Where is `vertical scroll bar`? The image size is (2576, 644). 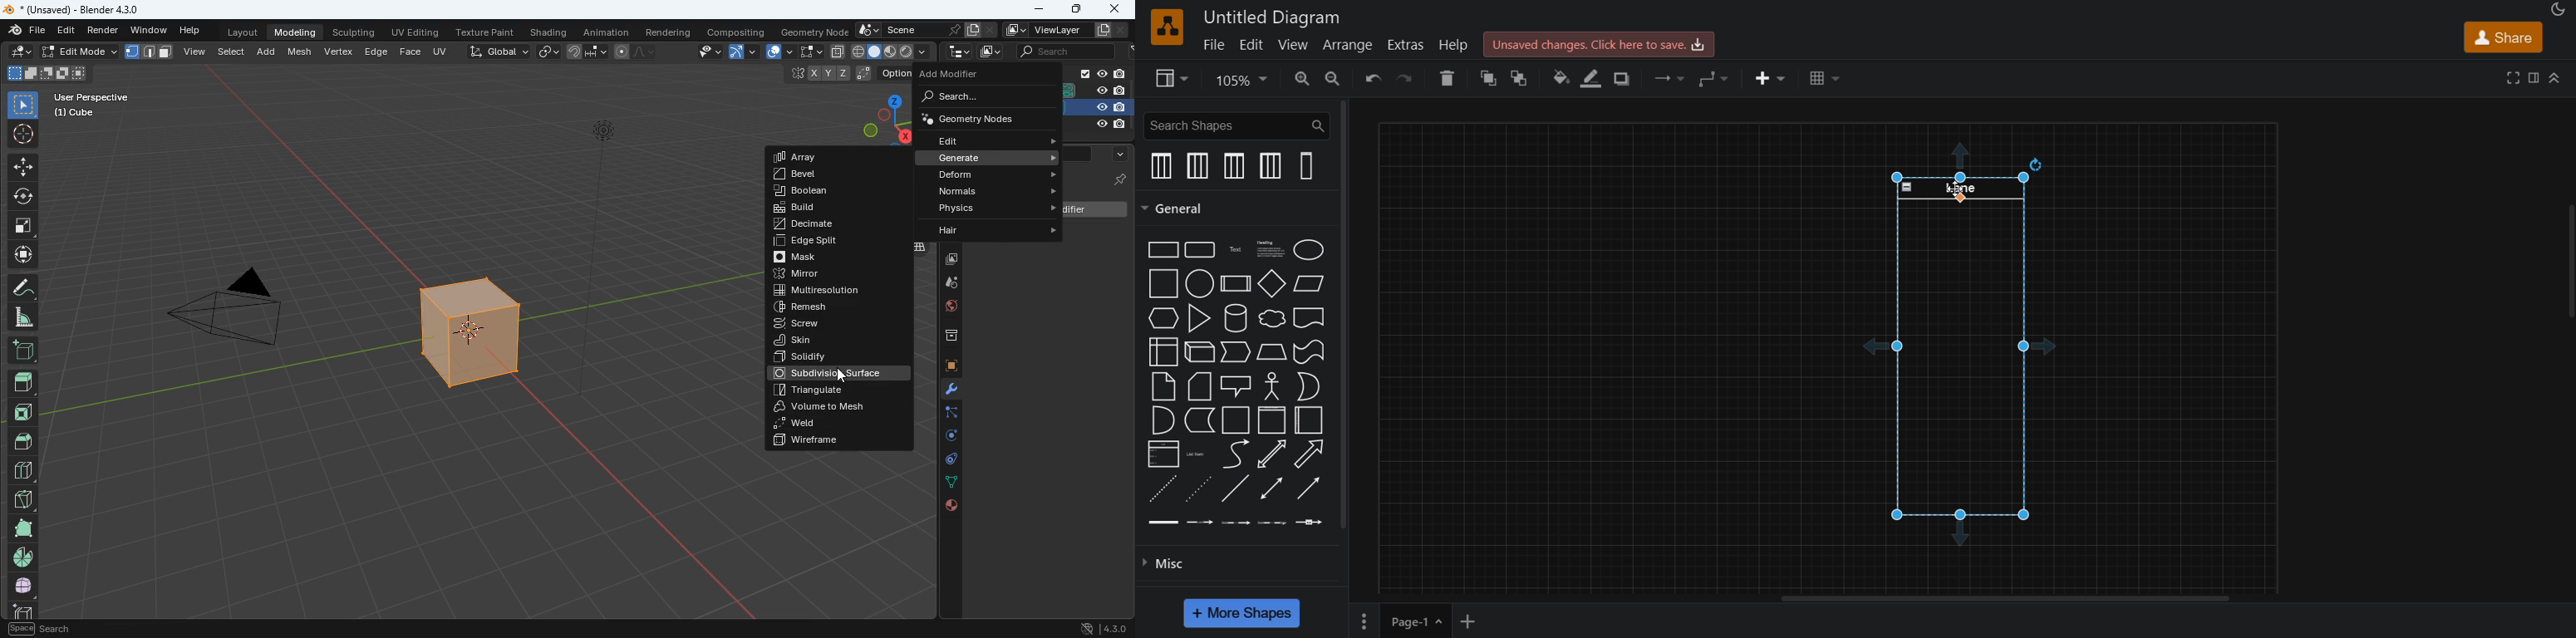
vertical scroll bar is located at coordinates (1349, 314).